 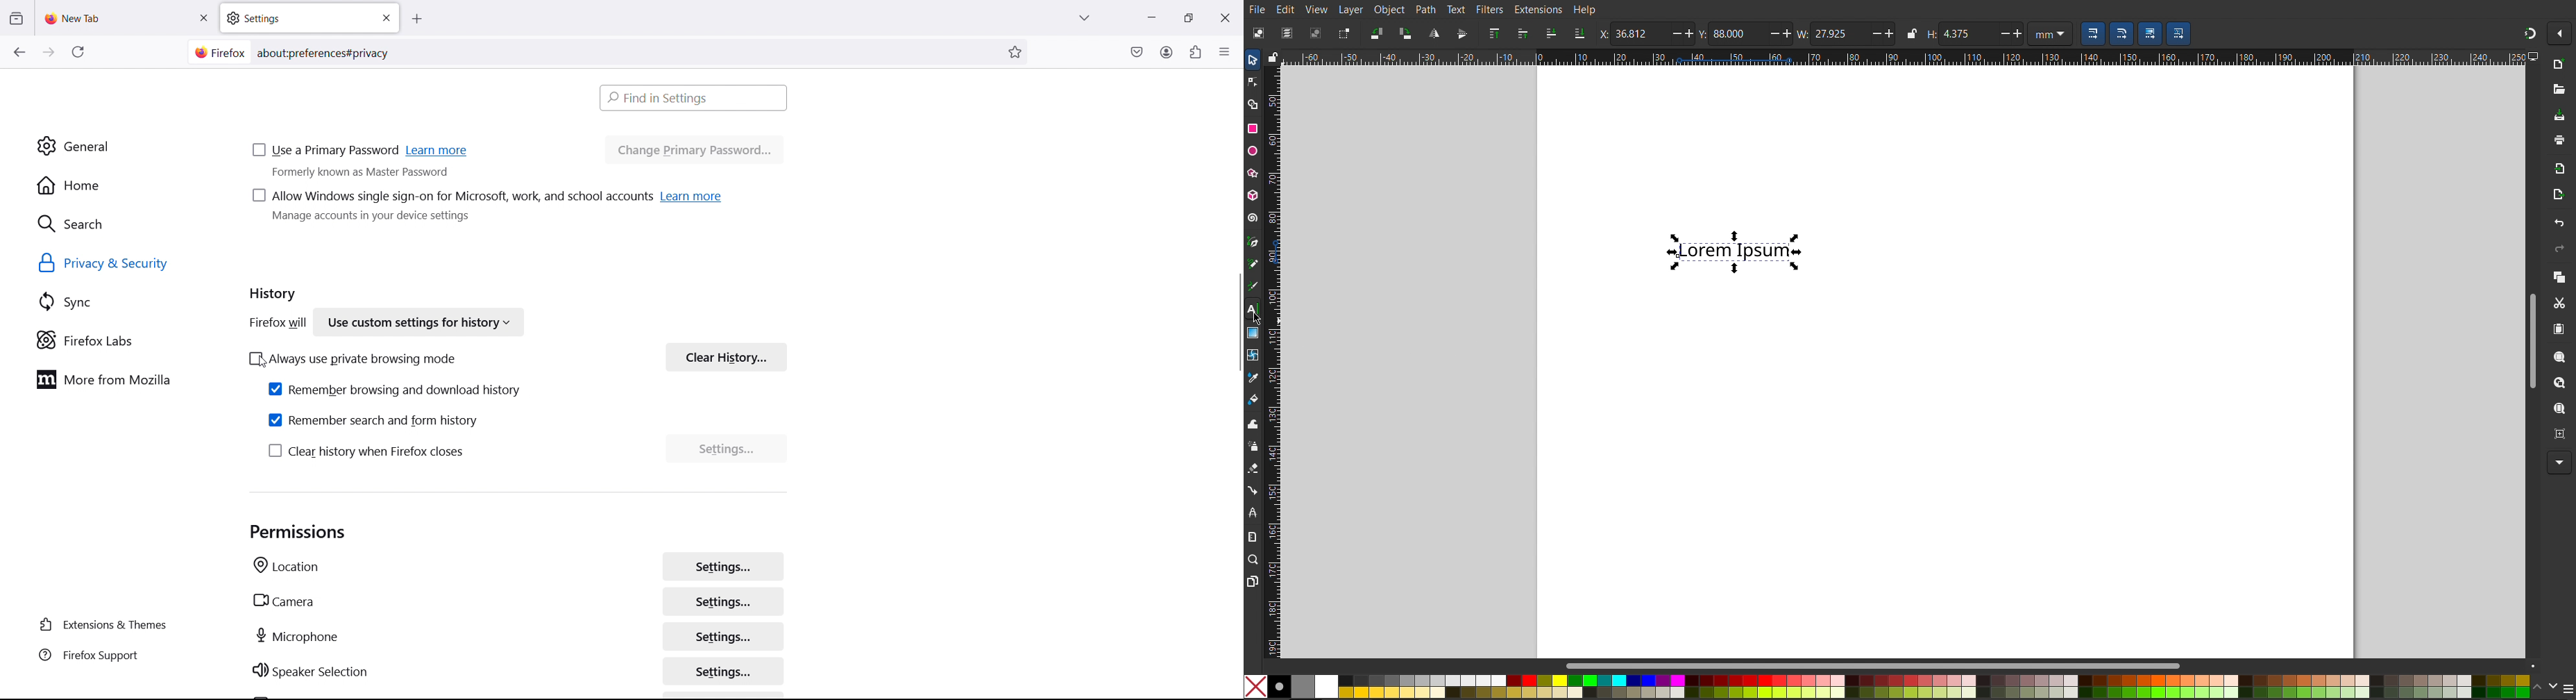 I want to click on Horizontal Ruler, so click(x=1899, y=58).